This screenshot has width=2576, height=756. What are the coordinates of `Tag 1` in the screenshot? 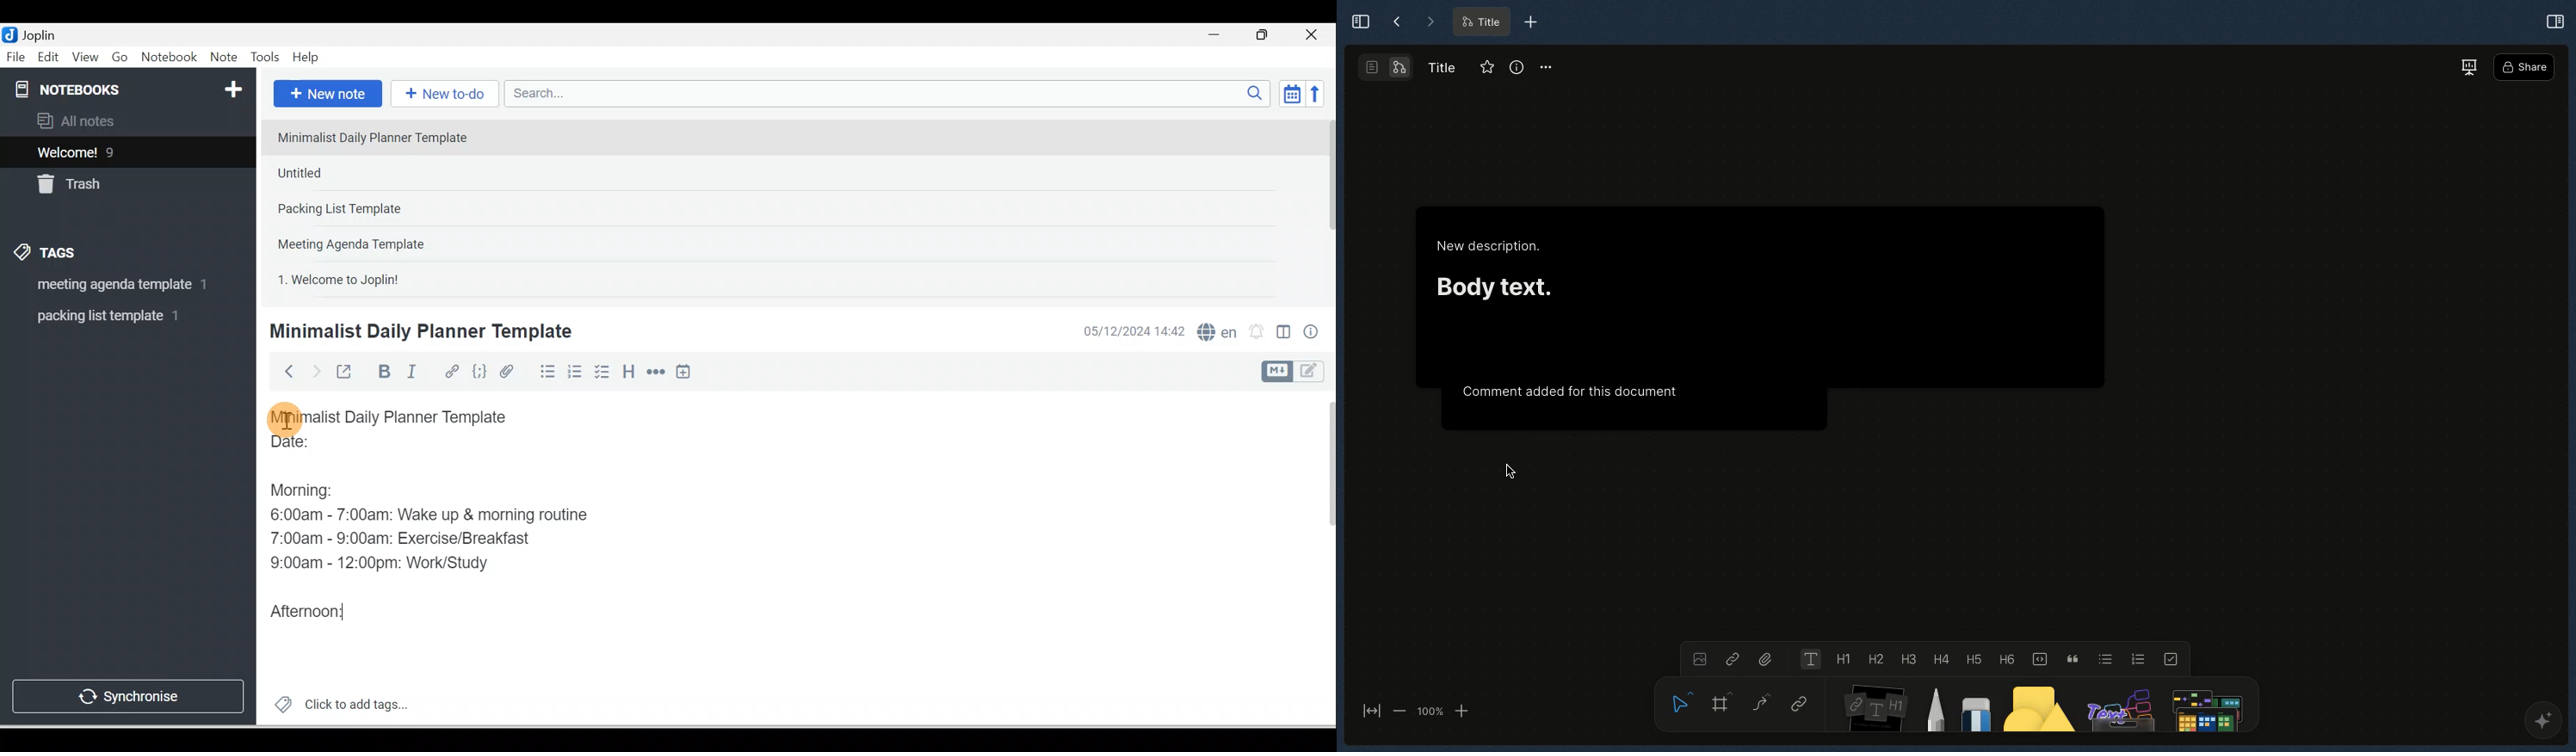 It's located at (109, 285).